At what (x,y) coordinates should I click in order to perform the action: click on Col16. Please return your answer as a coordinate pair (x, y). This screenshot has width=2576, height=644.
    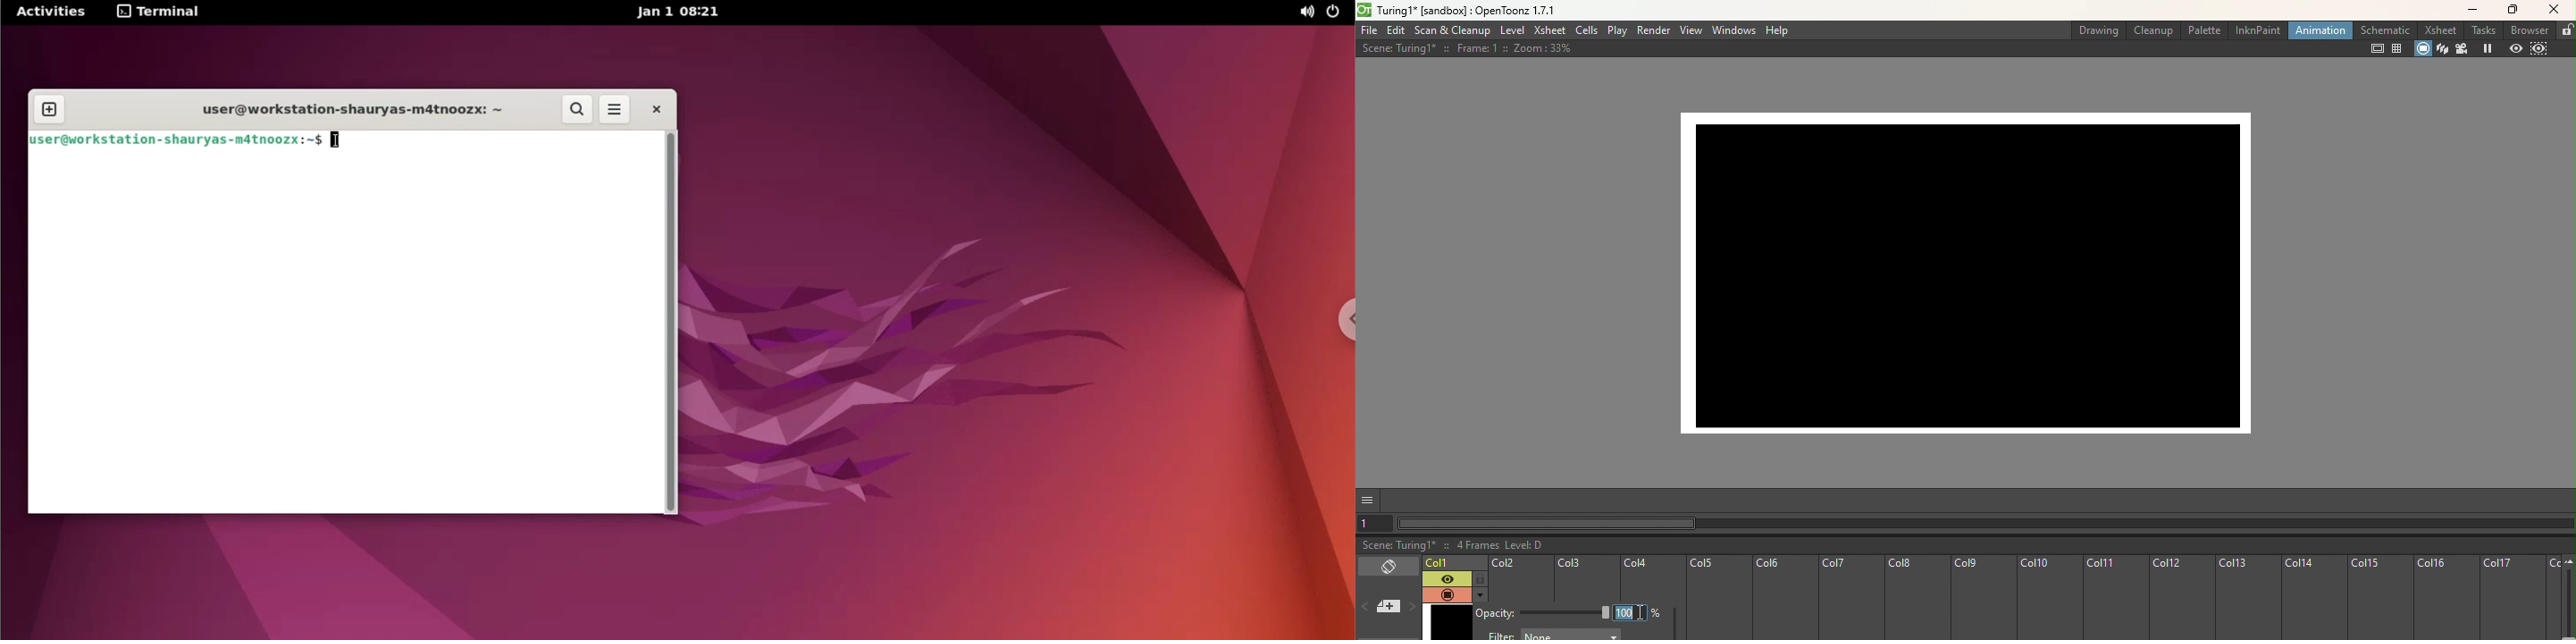
    Looking at the image, I should click on (2446, 598).